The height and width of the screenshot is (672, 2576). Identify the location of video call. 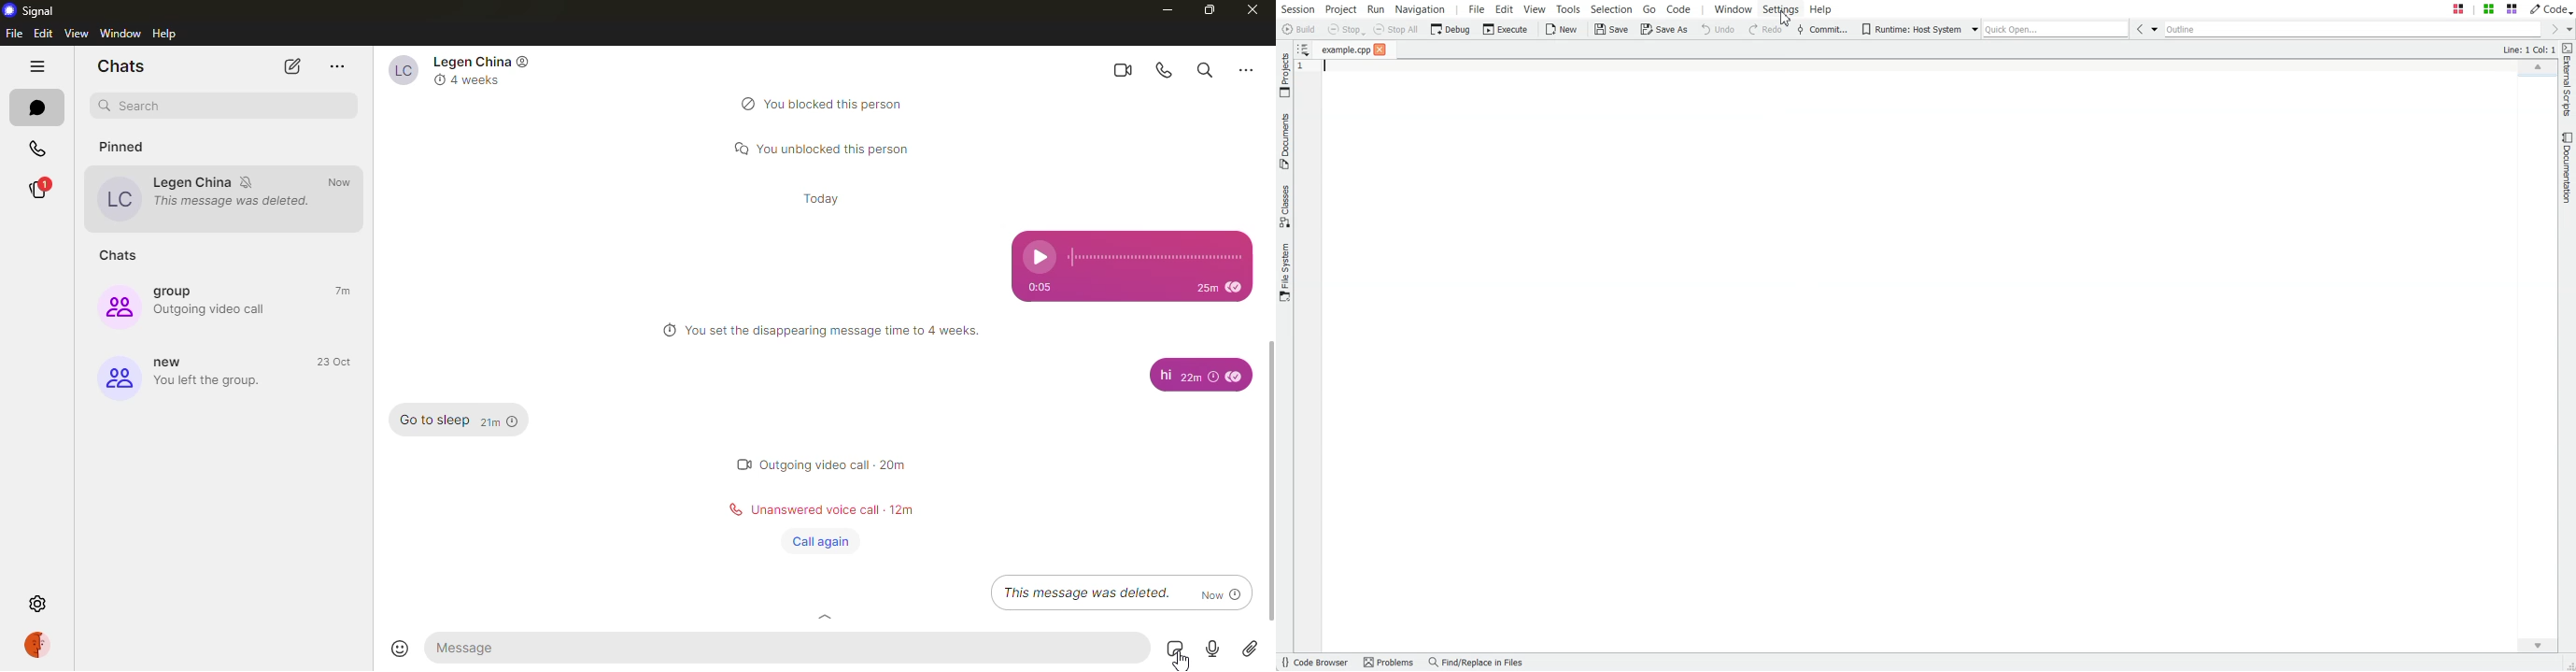
(1117, 69).